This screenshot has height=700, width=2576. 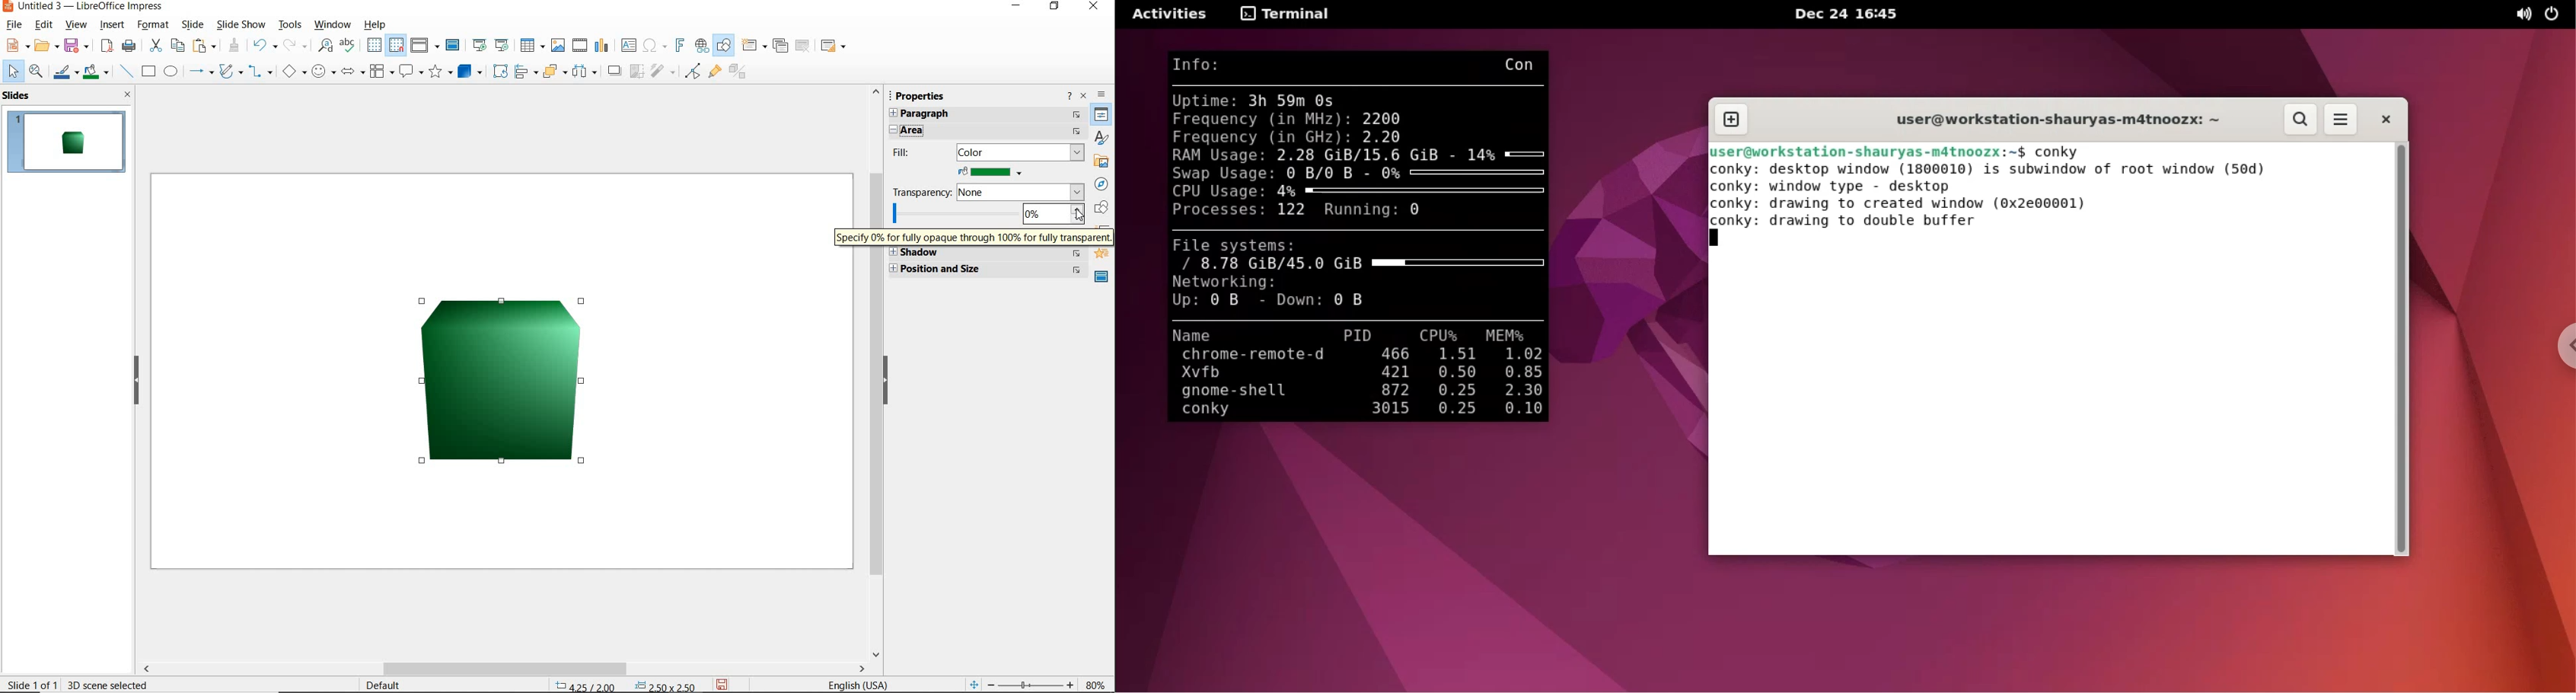 What do you see at coordinates (147, 72) in the screenshot?
I see `rectangle` at bounding box center [147, 72].